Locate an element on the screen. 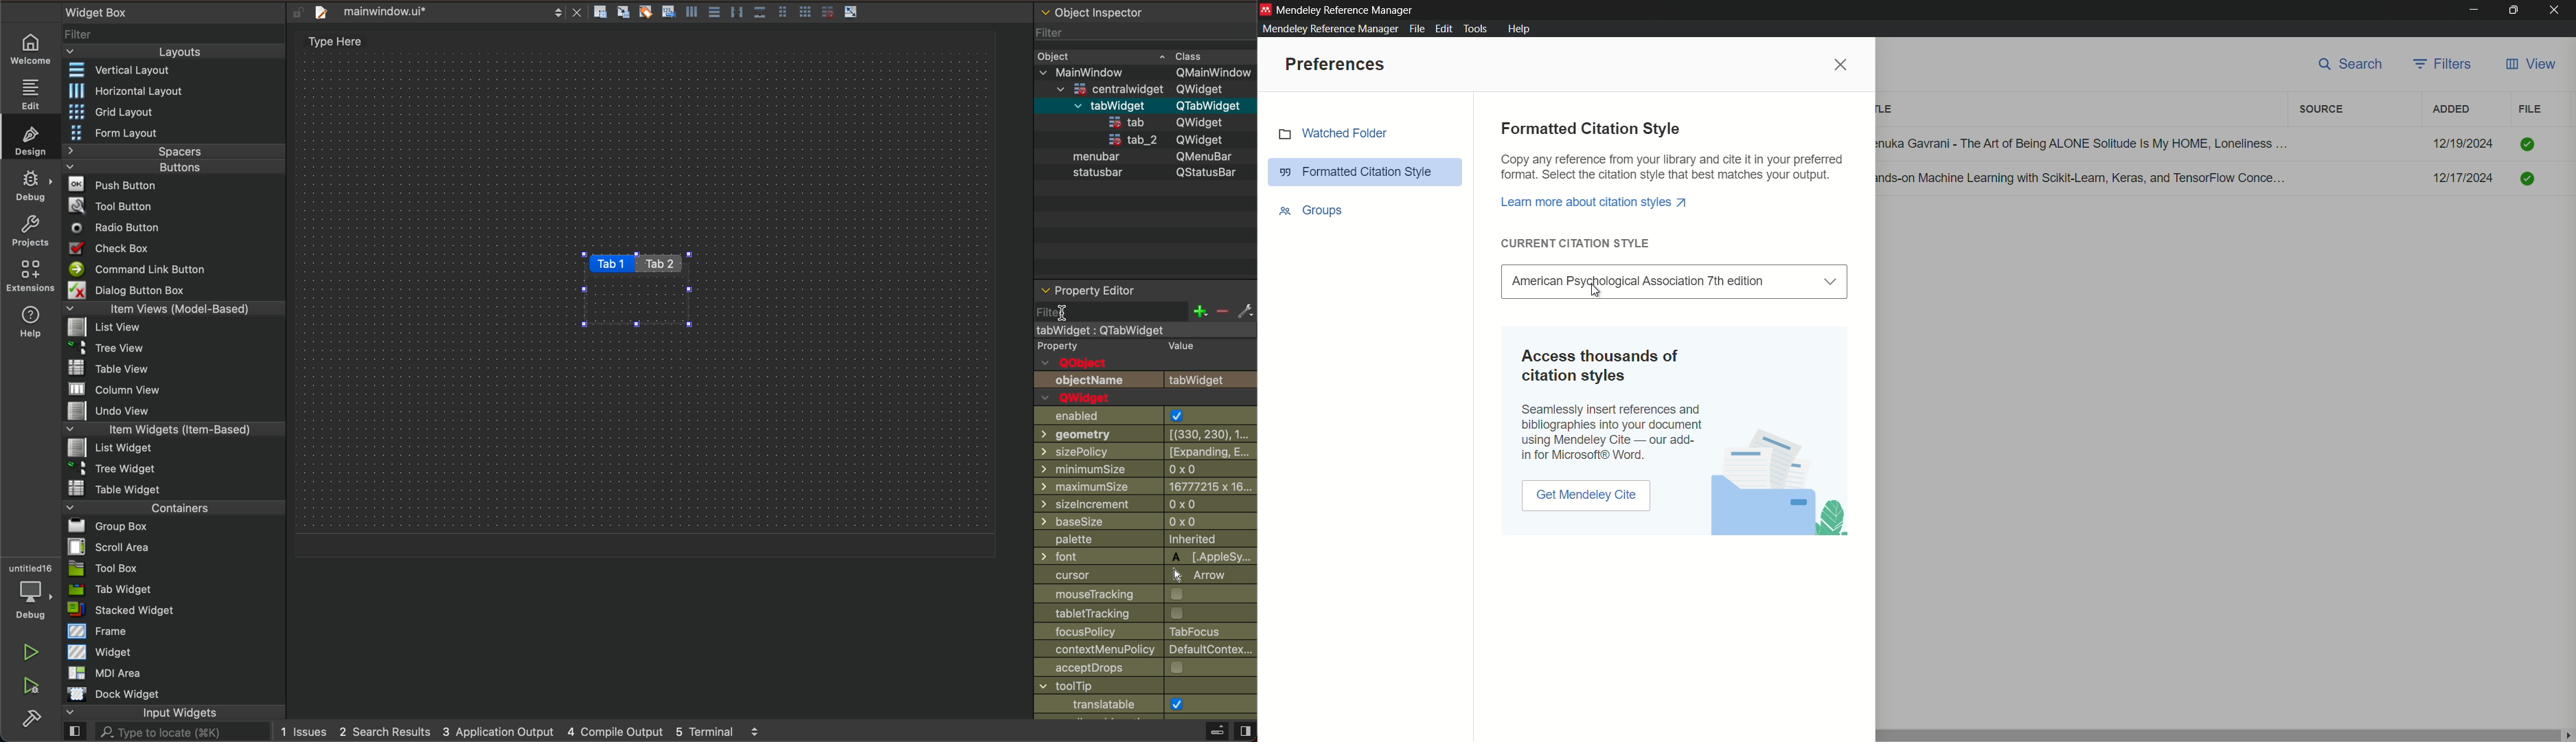 Image resolution: width=2576 pixels, height=756 pixels.  Radio Button is located at coordinates (110, 227).